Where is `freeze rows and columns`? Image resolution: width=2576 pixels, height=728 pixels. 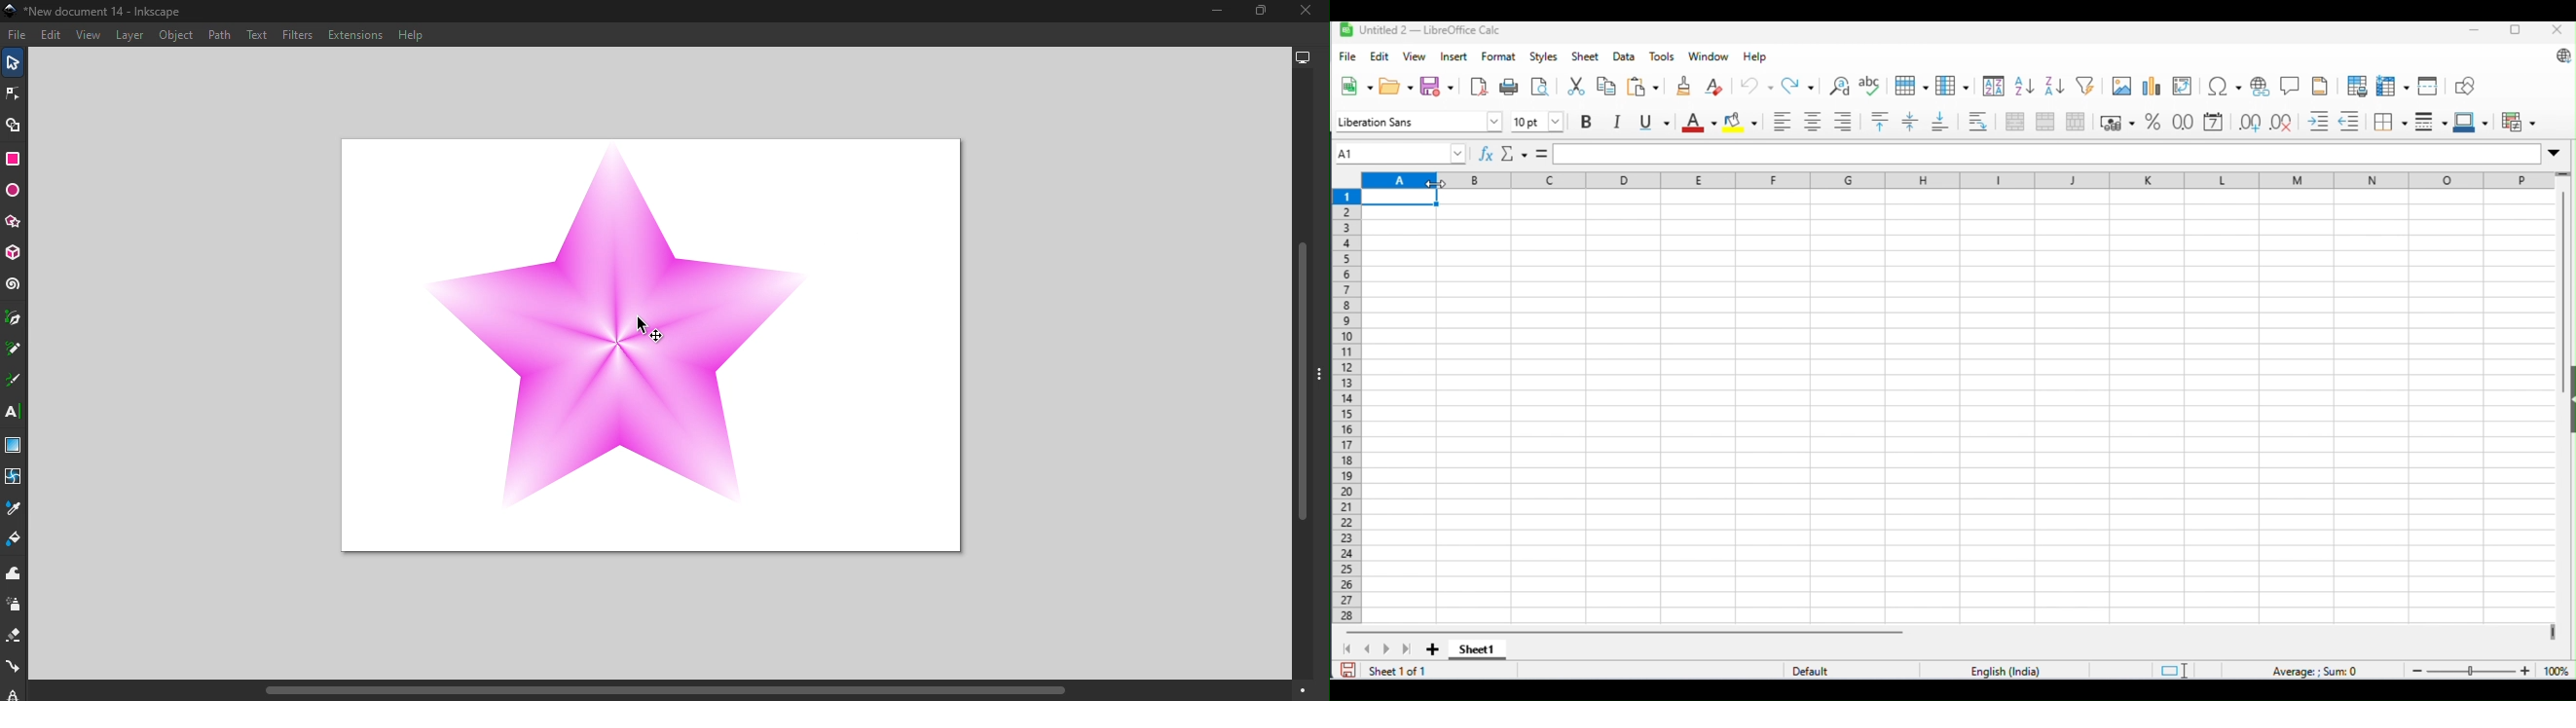 freeze rows and columns is located at coordinates (2393, 86).